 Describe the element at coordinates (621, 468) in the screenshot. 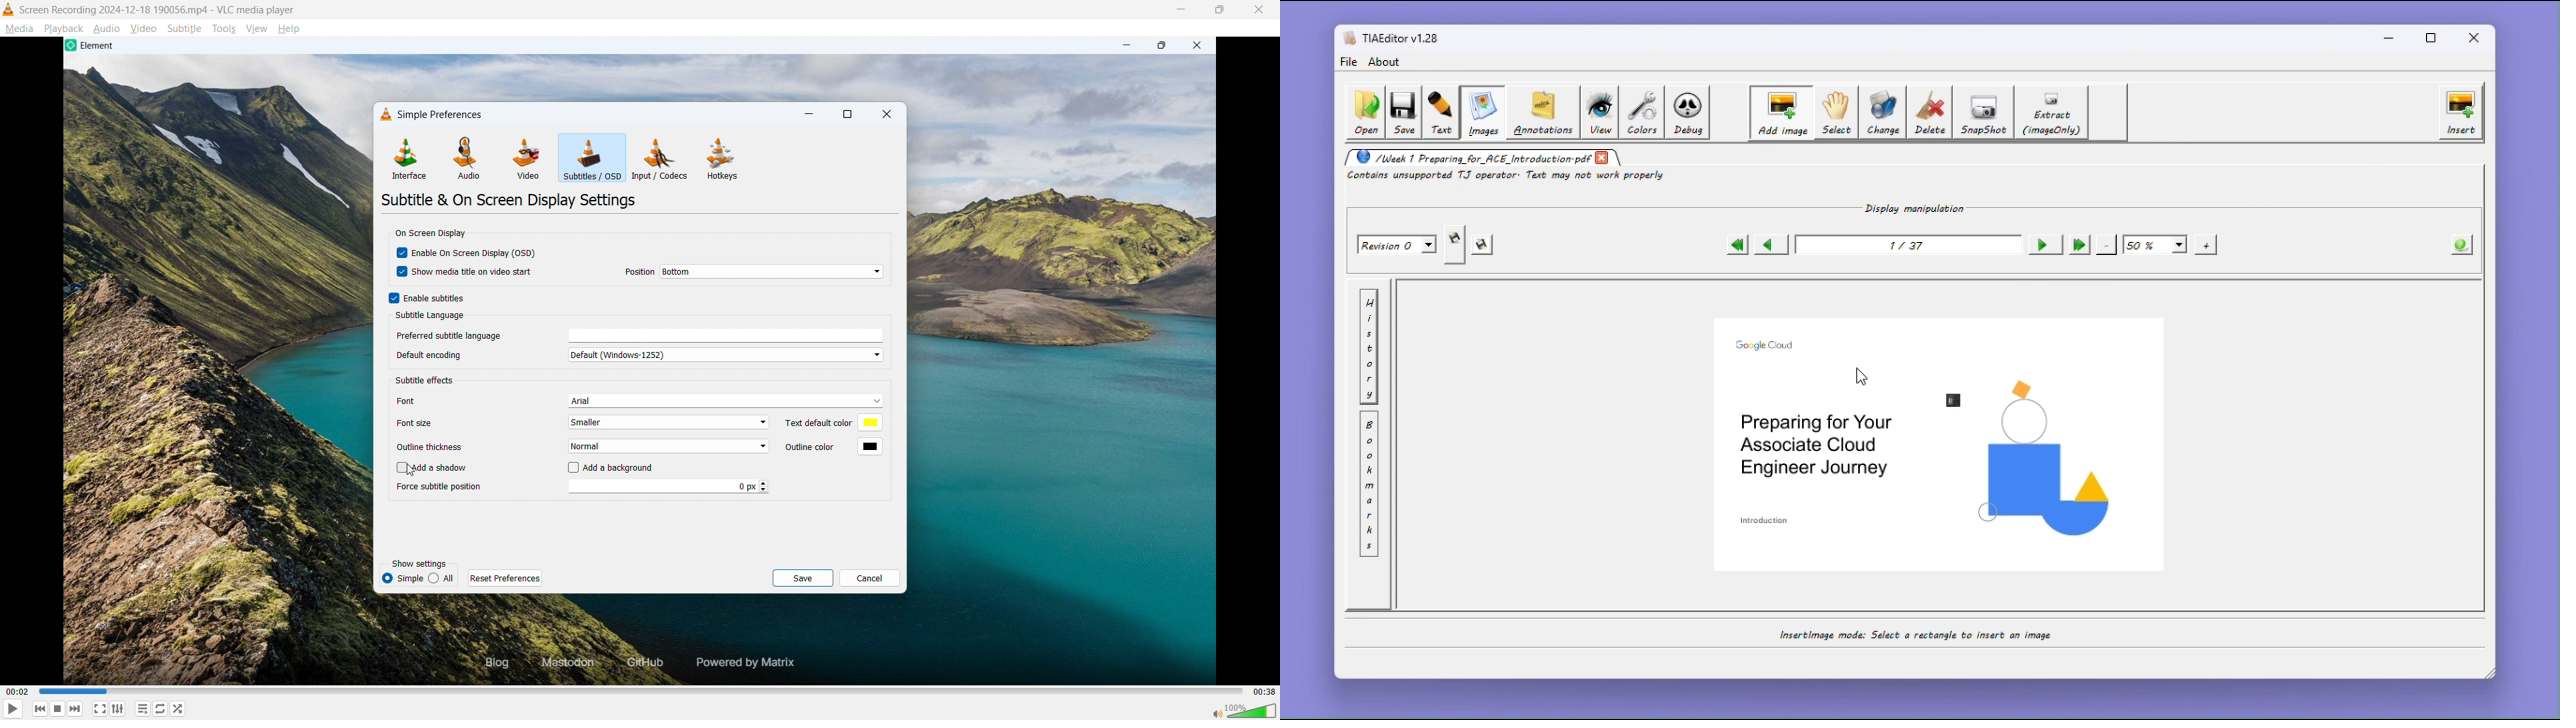

I see `Add background` at that location.